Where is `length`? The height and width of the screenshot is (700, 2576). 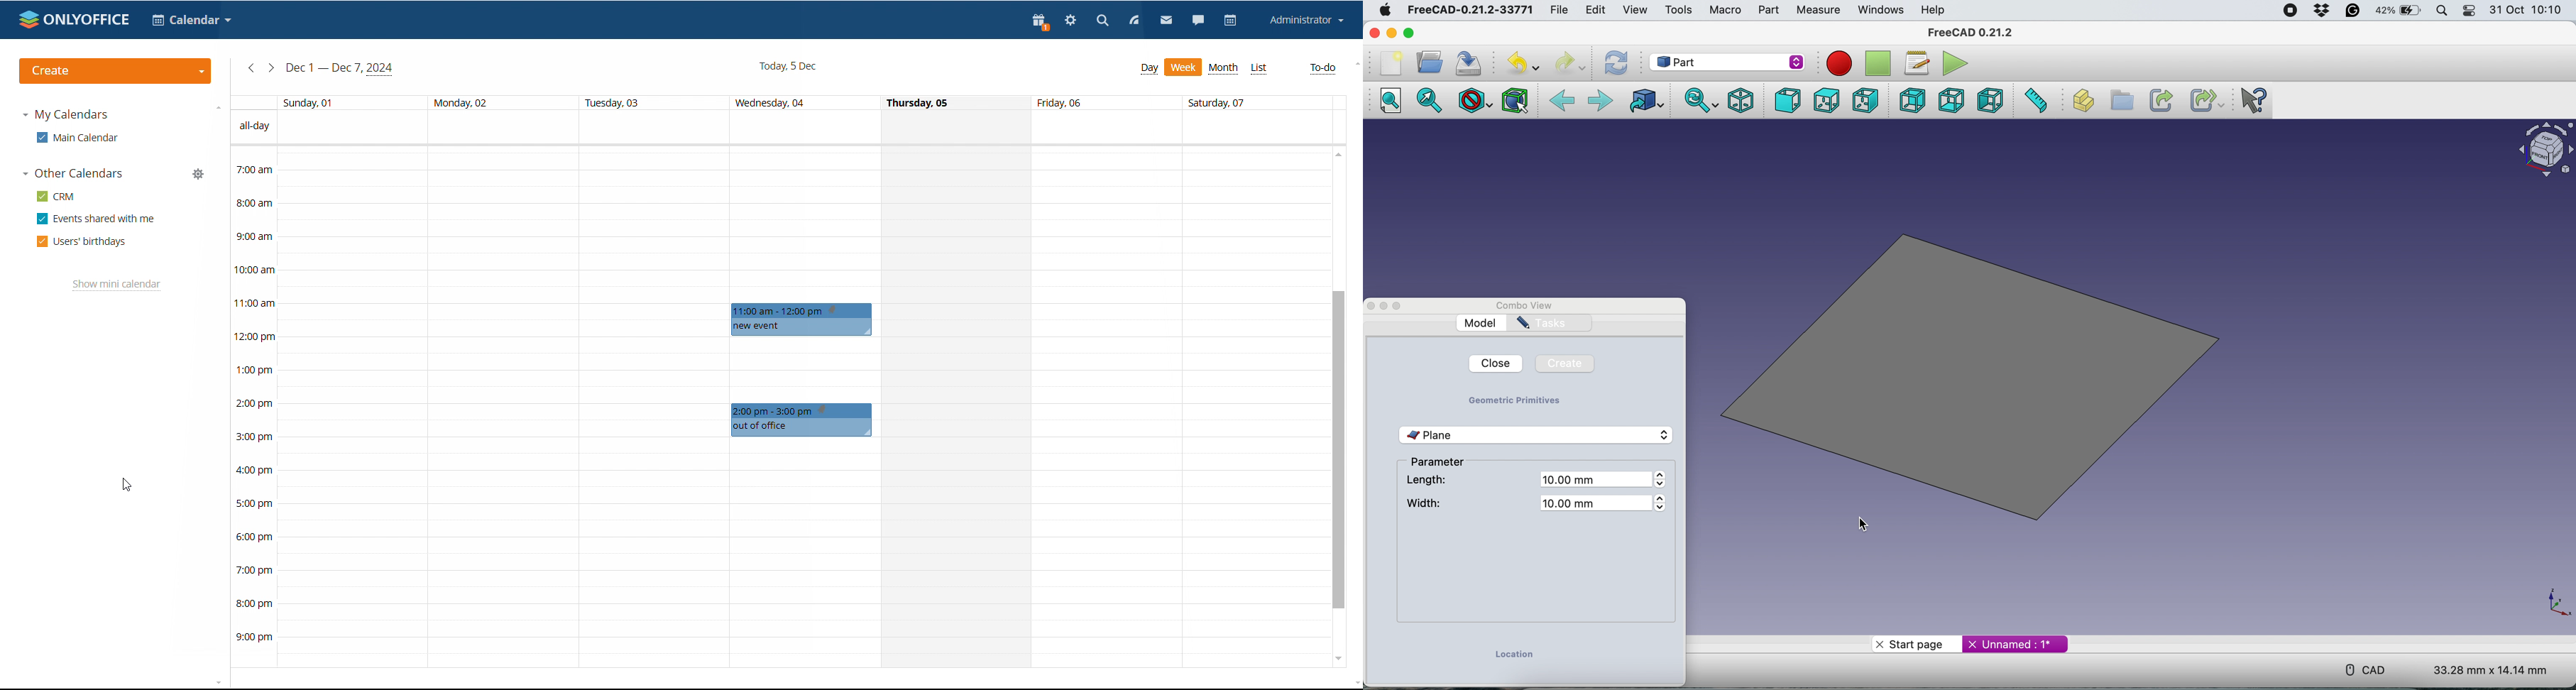 length is located at coordinates (1427, 481).